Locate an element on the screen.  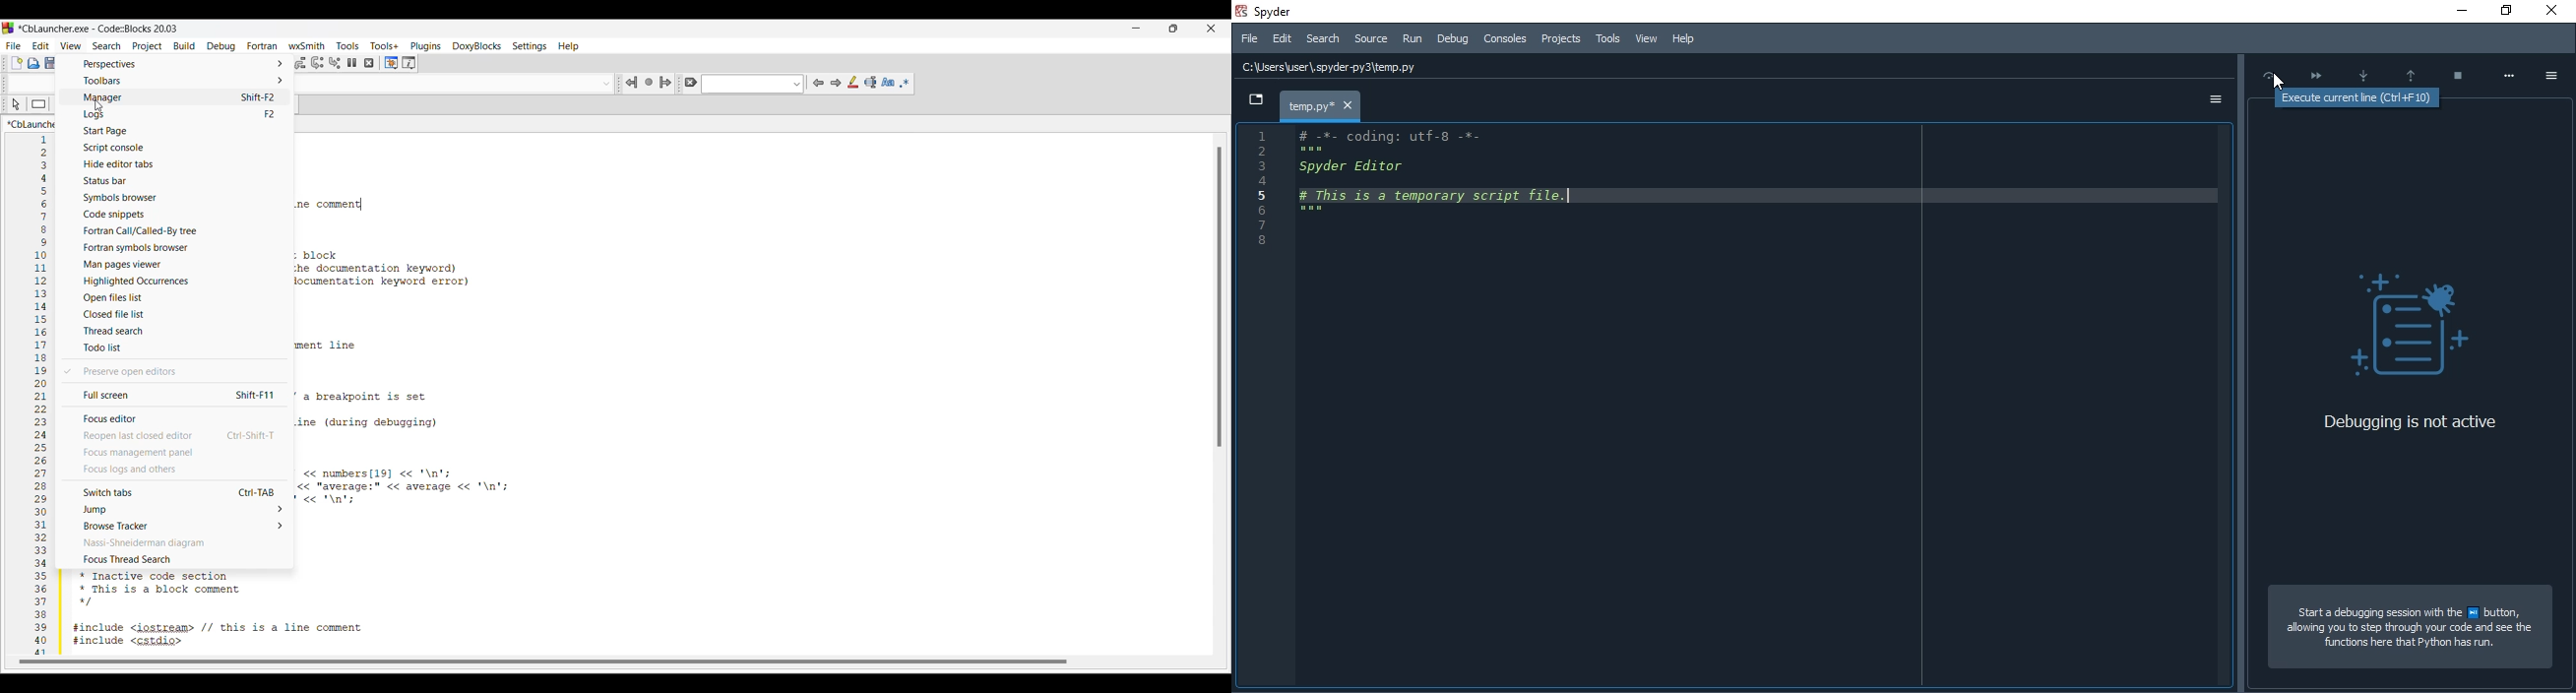
Help menu is located at coordinates (568, 46).